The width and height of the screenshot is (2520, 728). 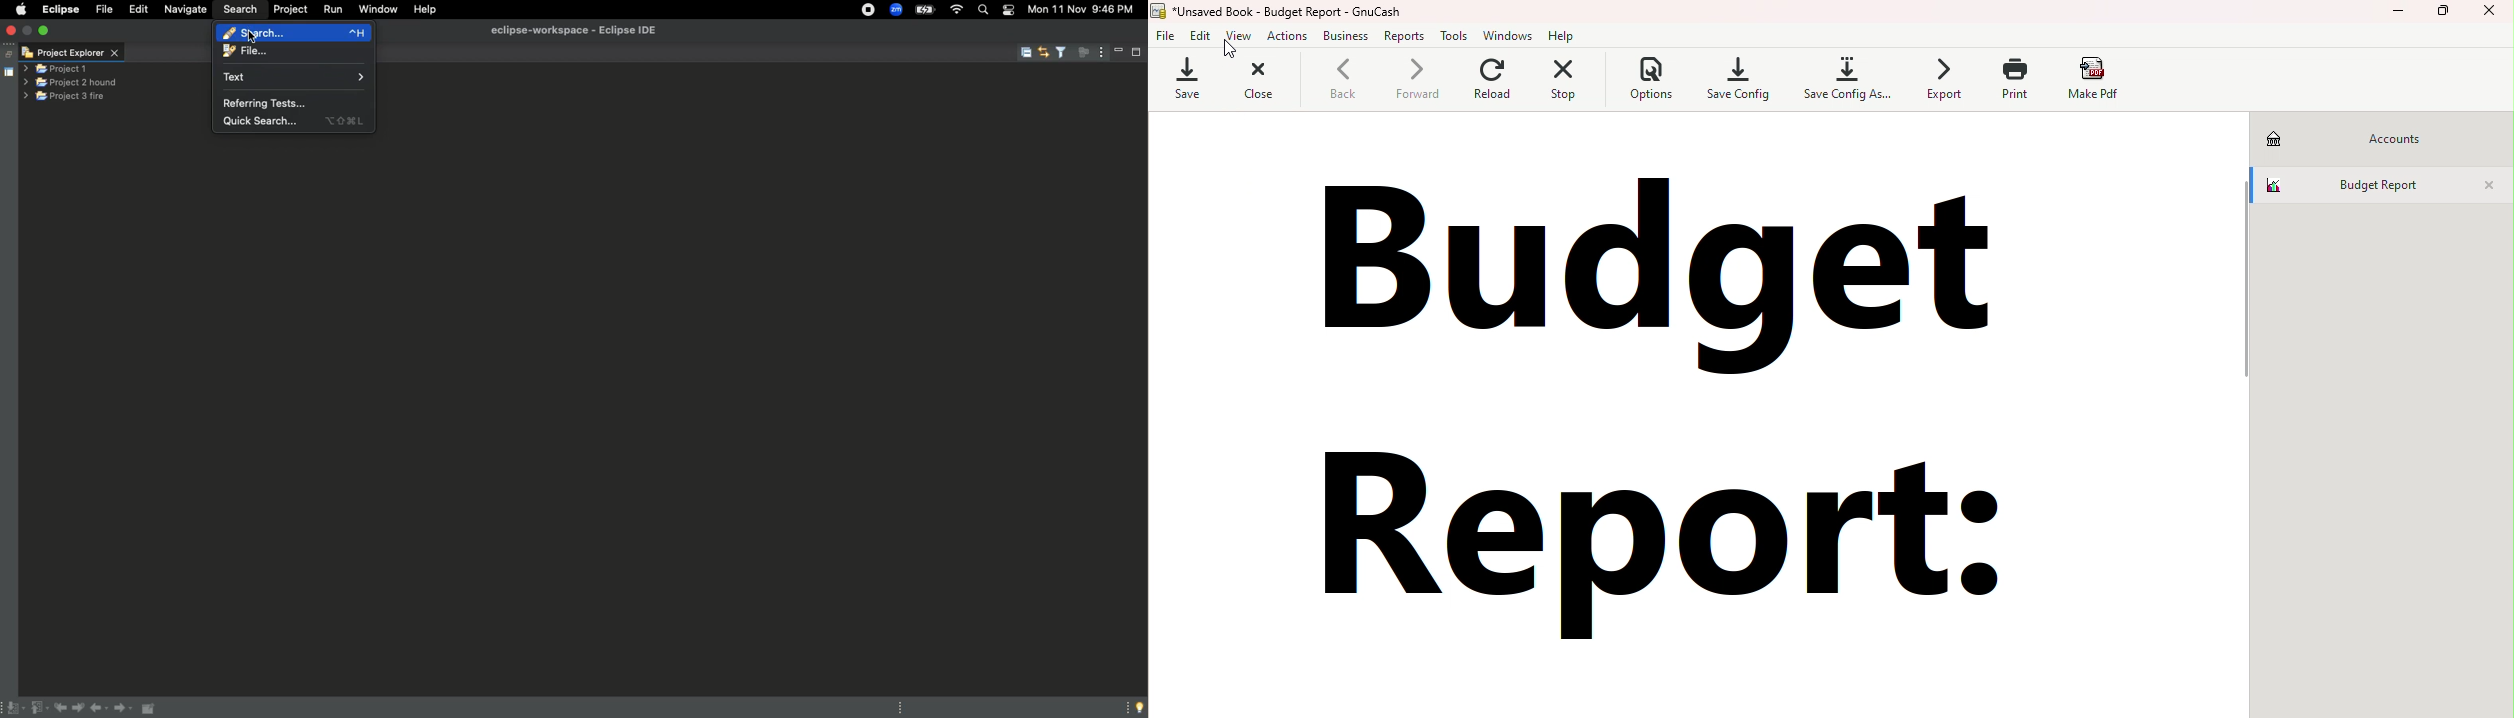 What do you see at coordinates (2360, 184) in the screenshot?
I see `Budget report` at bounding box center [2360, 184].